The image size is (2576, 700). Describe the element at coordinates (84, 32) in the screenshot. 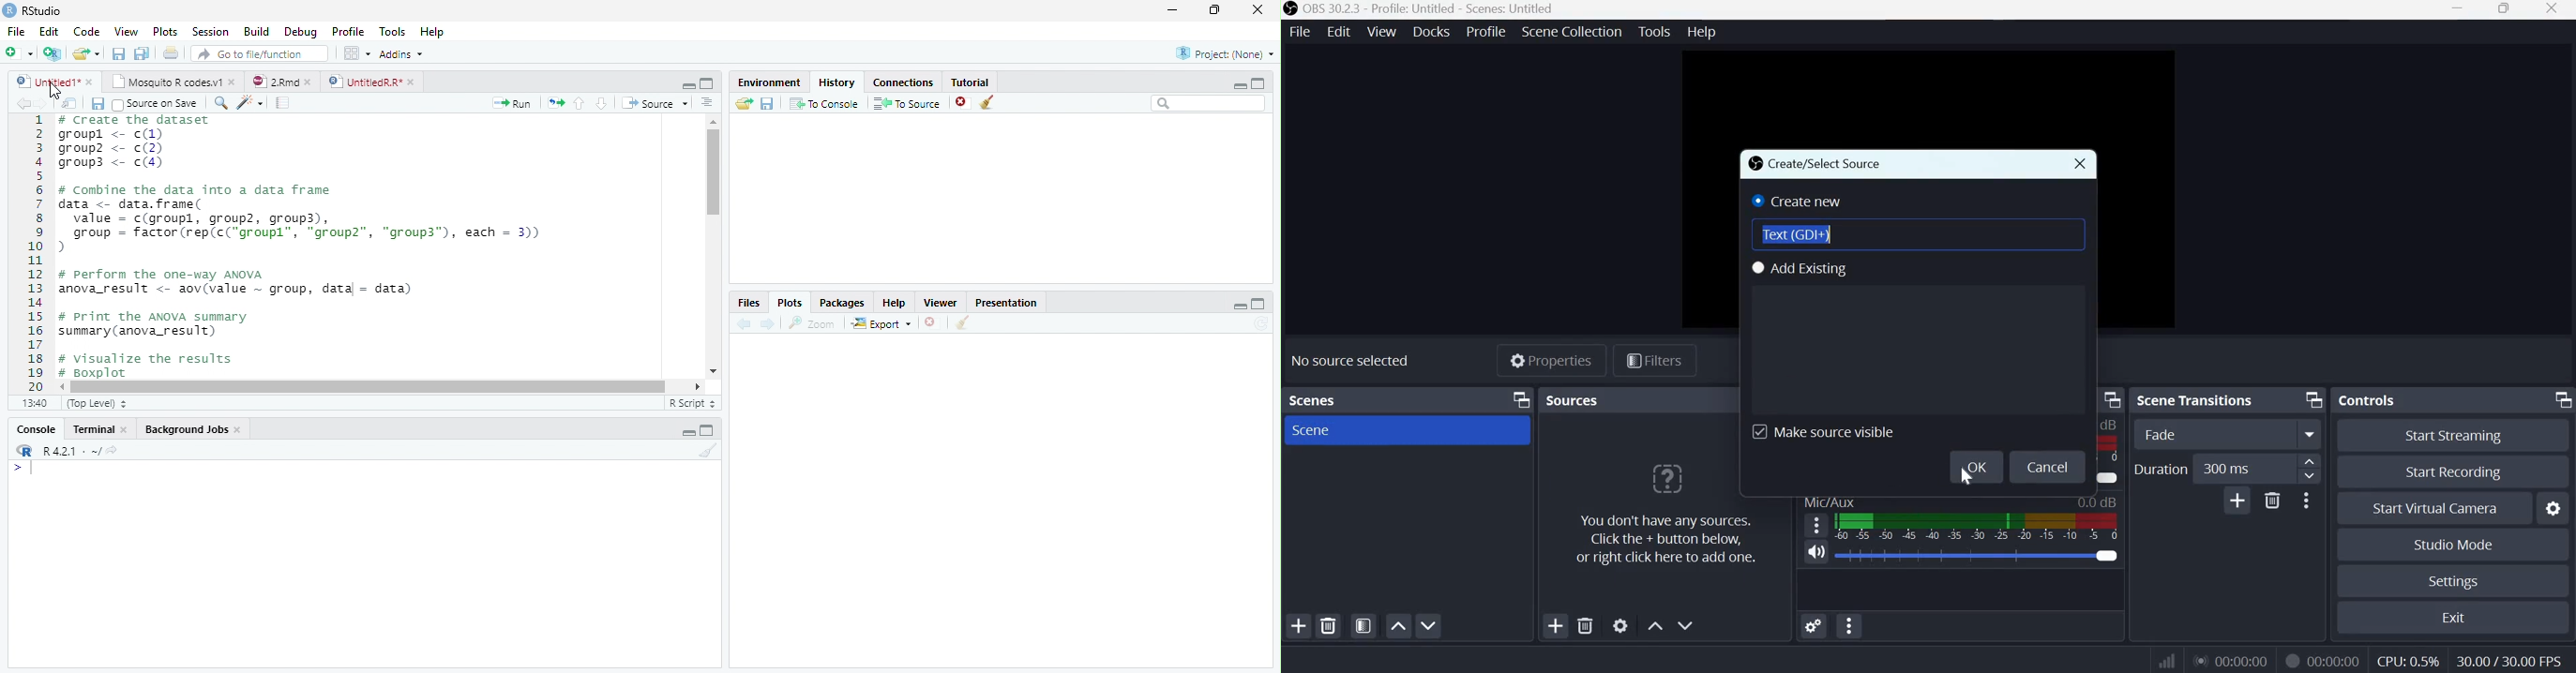

I see `Code` at that location.